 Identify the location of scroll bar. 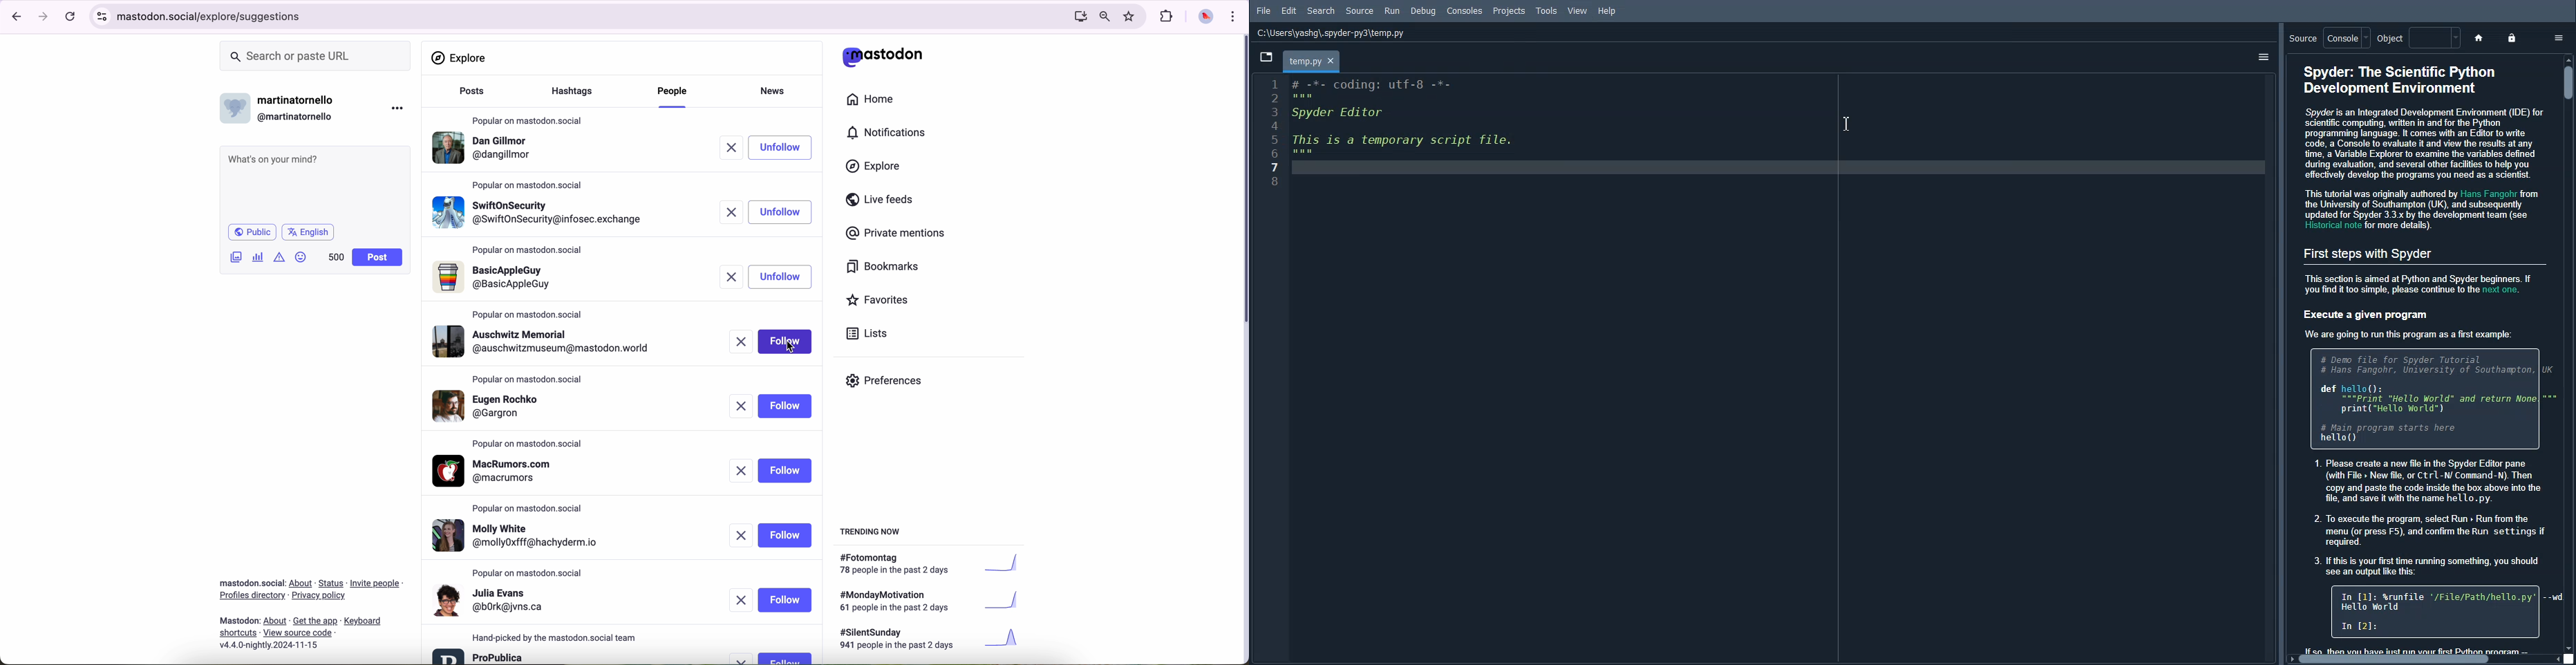
(1242, 182).